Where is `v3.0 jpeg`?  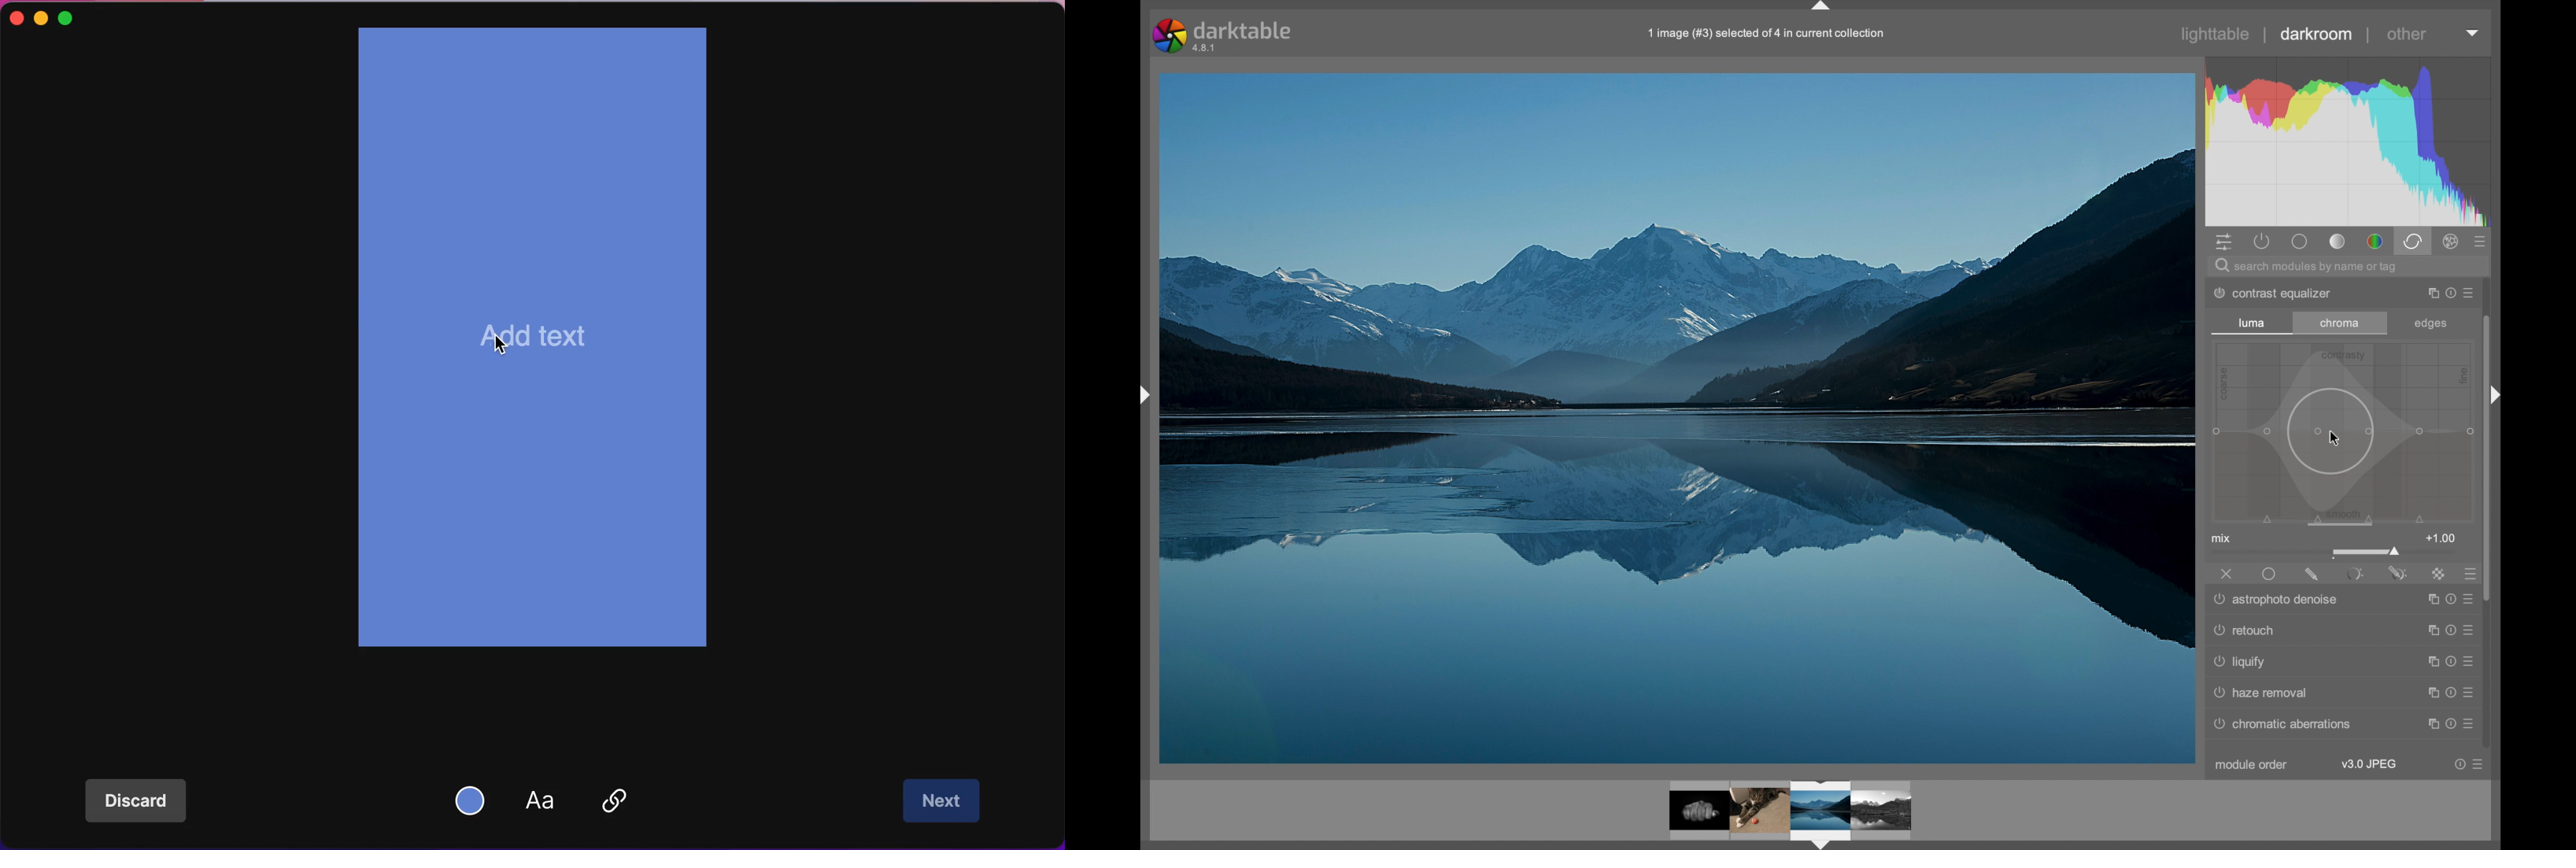 v3.0 jpeg is located at coordinates (2369, 764).